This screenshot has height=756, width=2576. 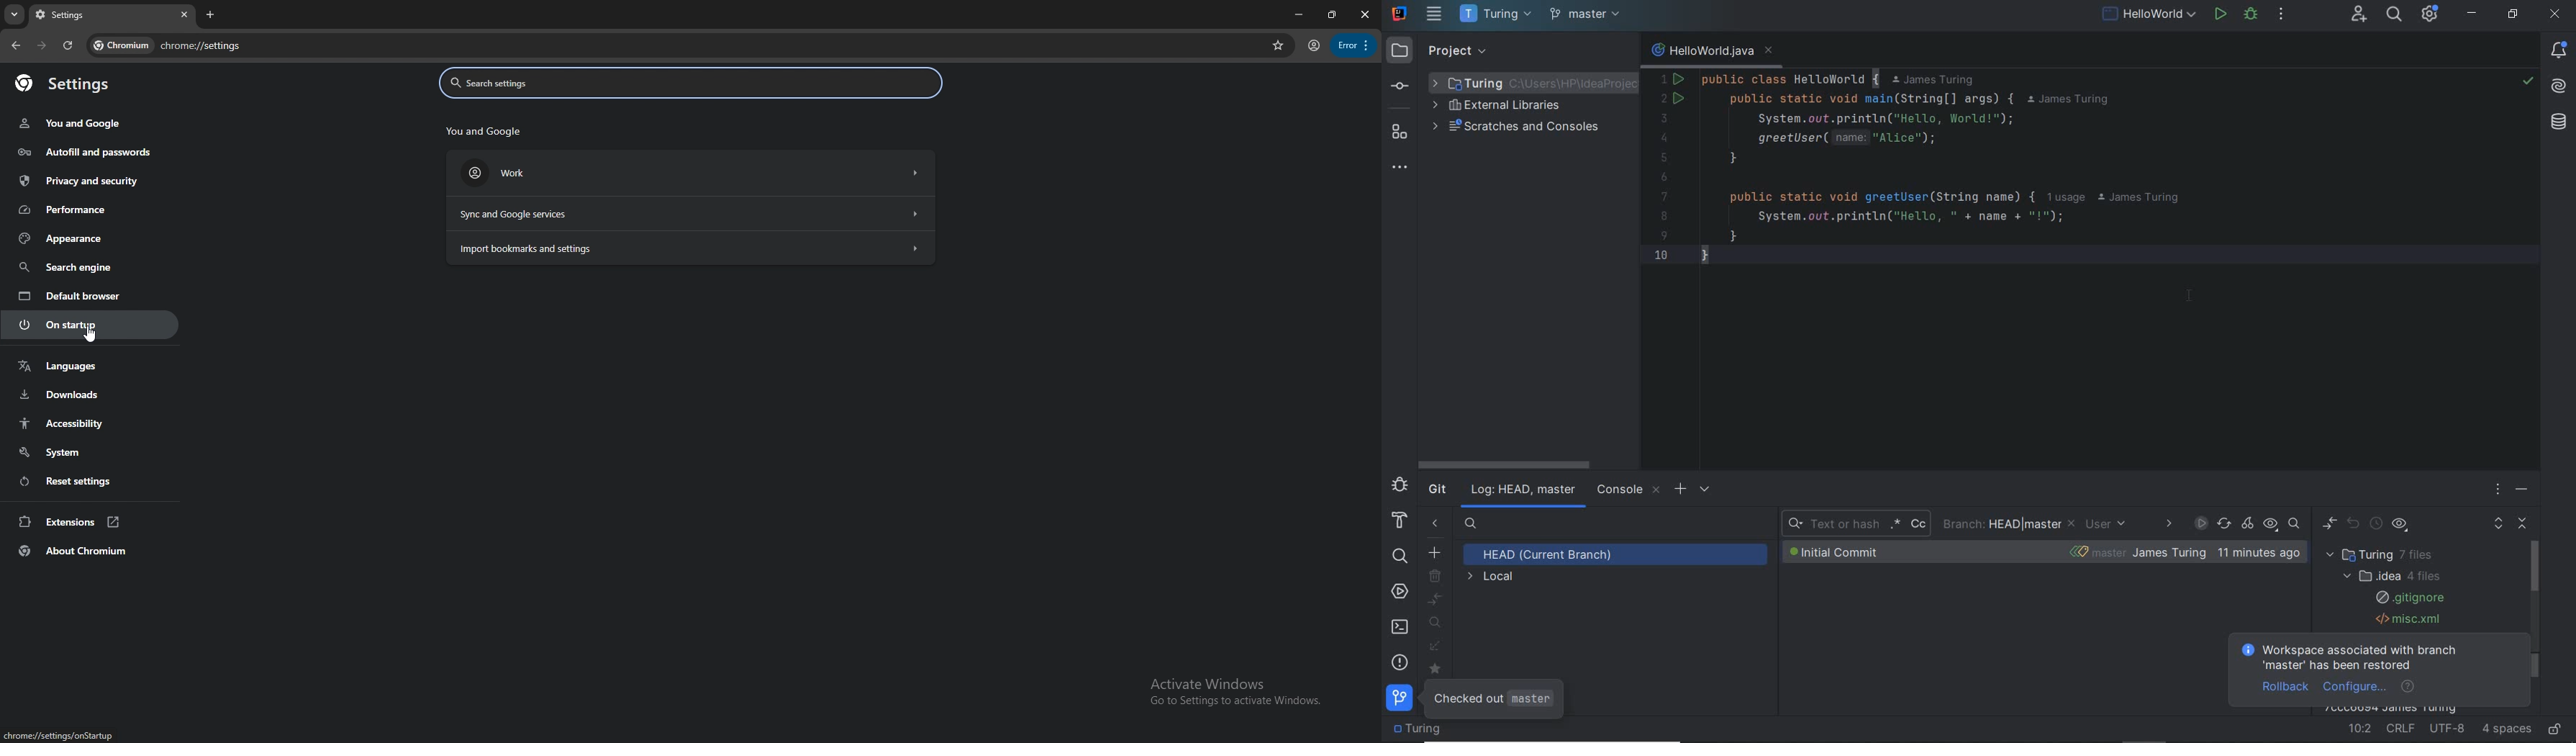 I want to click on about chromium, so click(x=91, y=551).